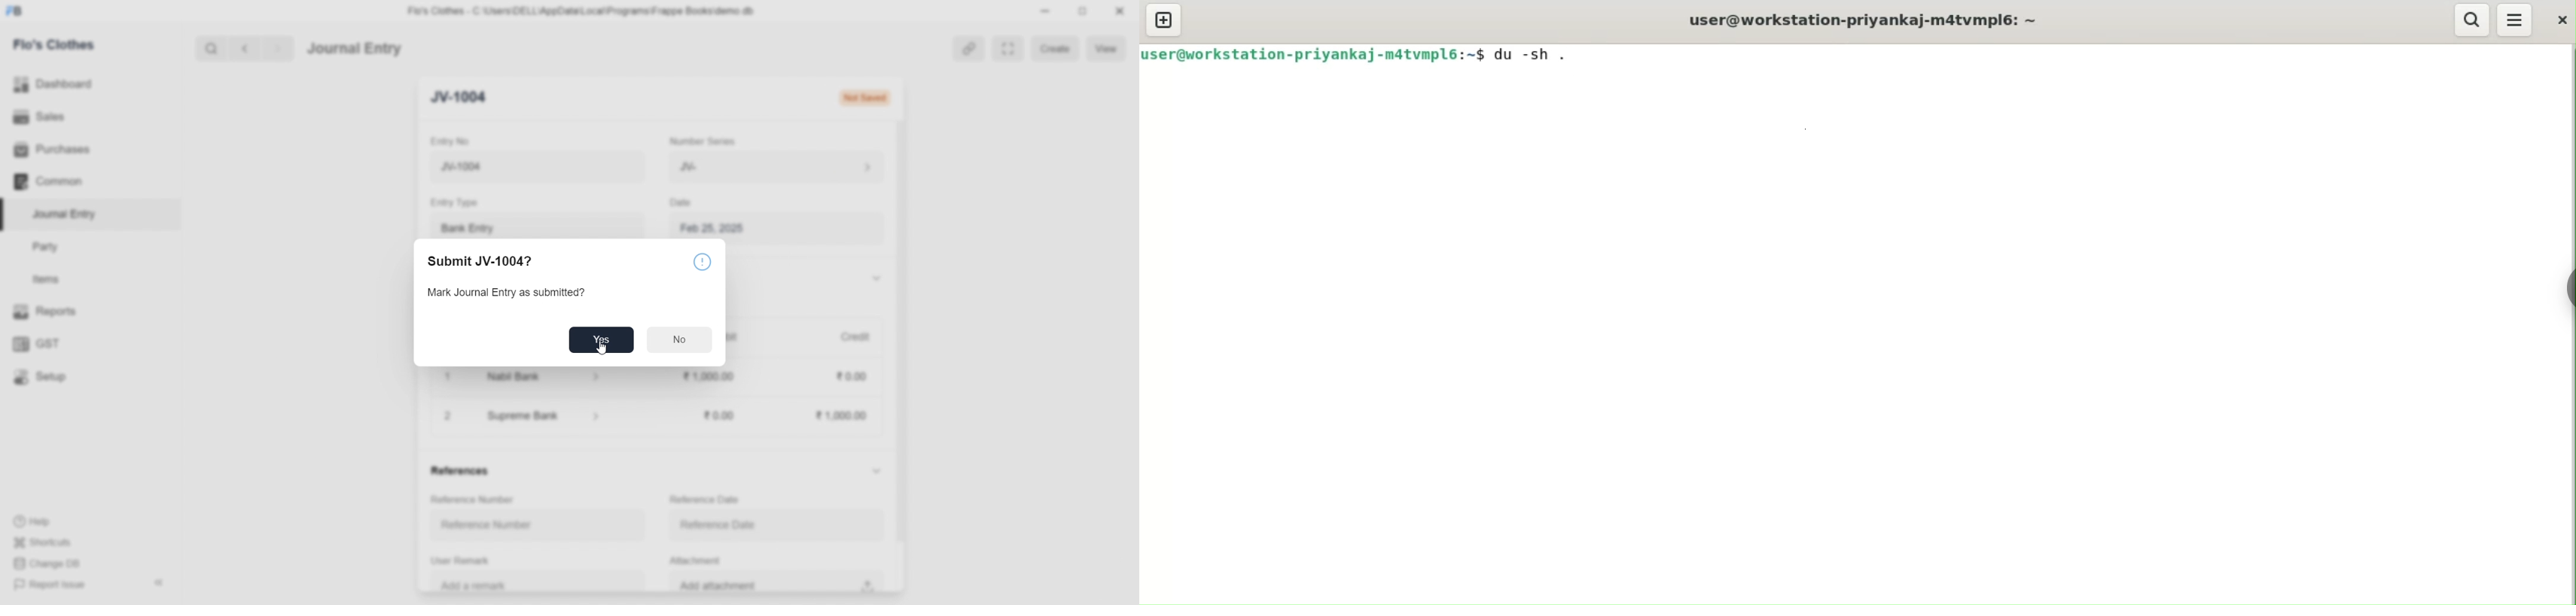  Describe the element at coordinates (2559, 22) in the screenshot. I see `close` at that location.